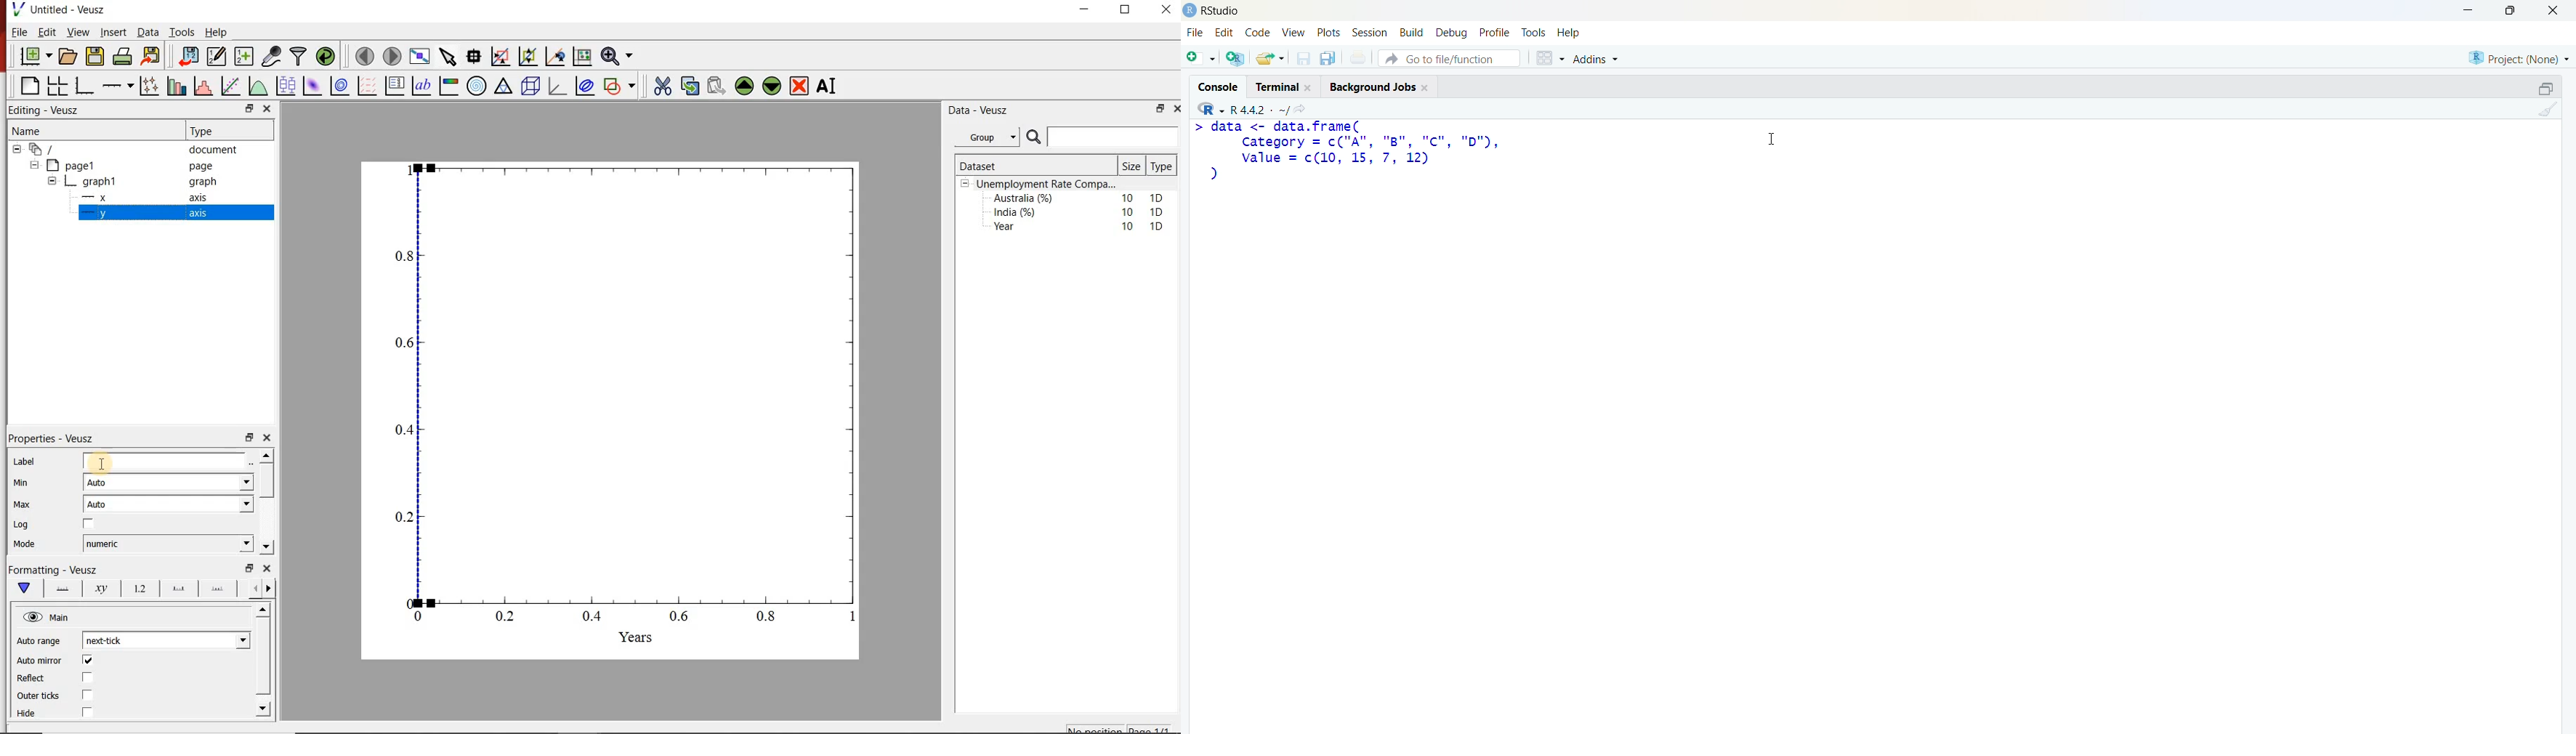 The image size is (2576, 756). Describe the element at coordinates (1493, 33) in the screenshot. I see `profile` at that location.